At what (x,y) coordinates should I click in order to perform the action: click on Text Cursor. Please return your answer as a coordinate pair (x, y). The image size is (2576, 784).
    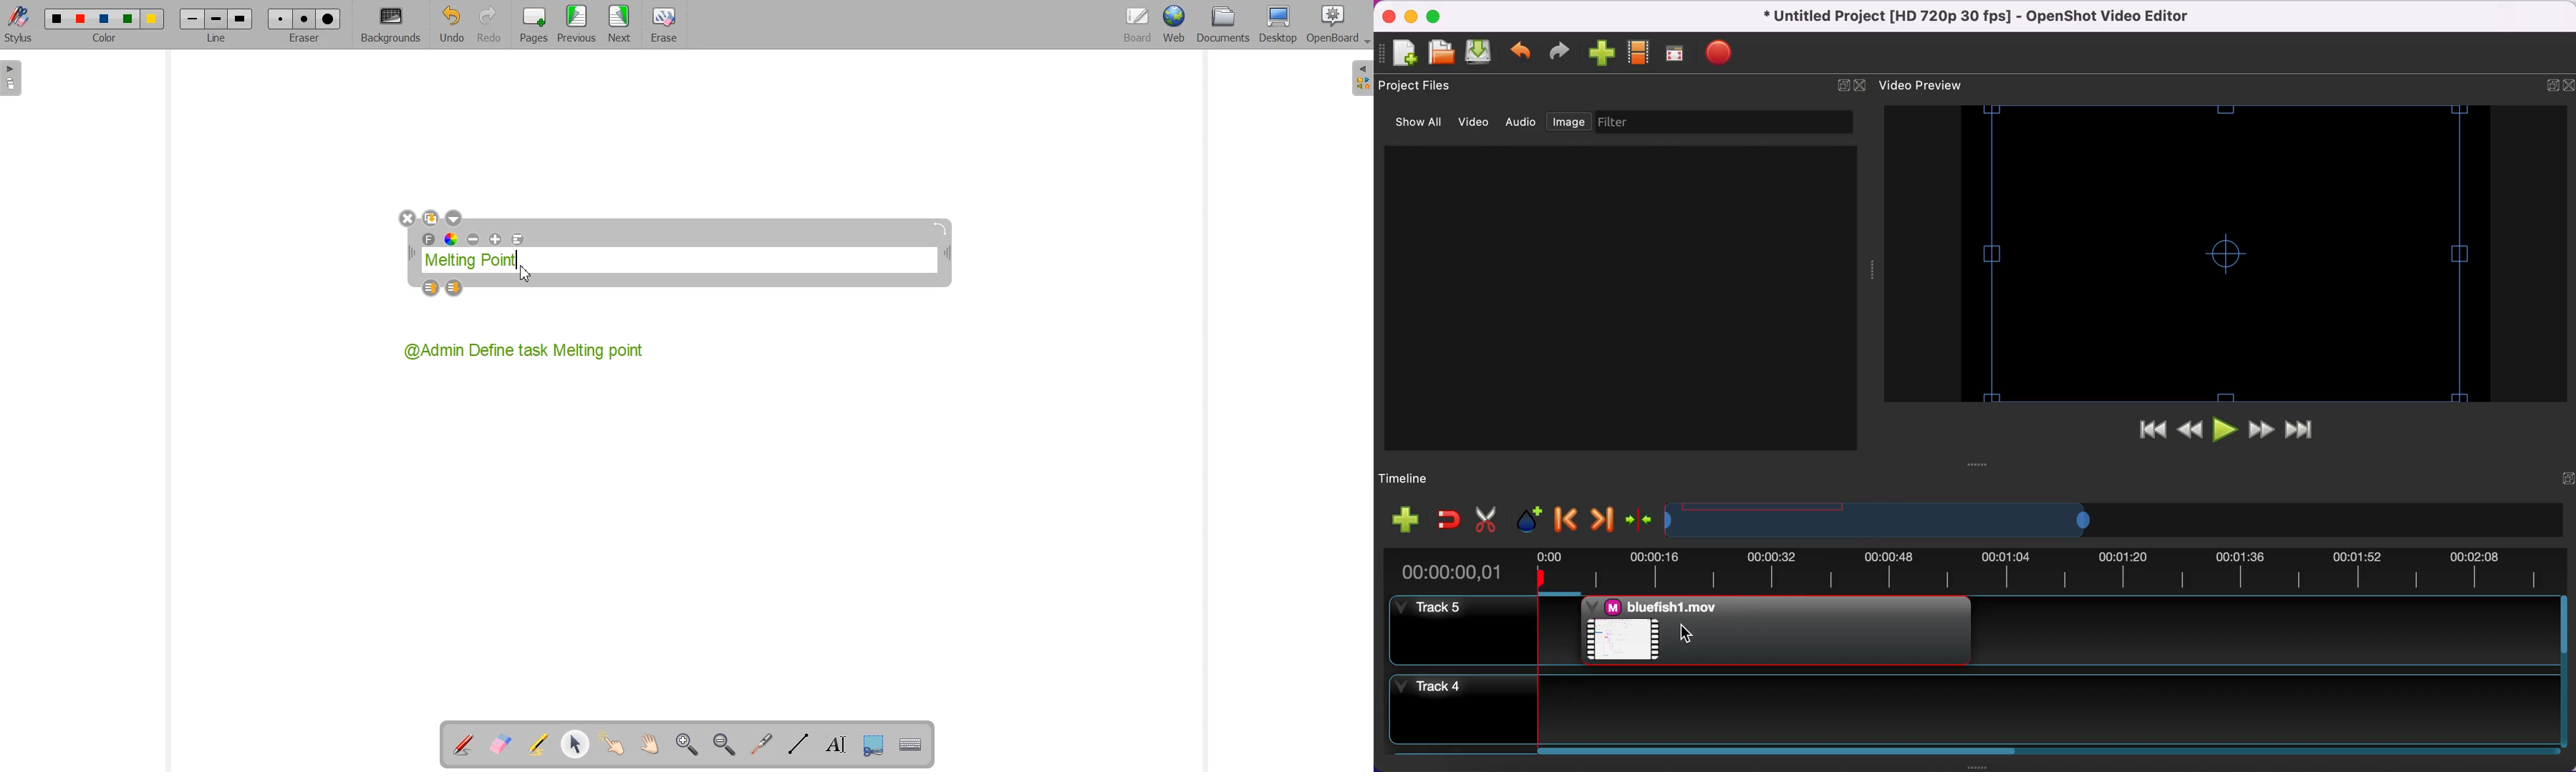
    Looking at the image, I should click on (516, 260).